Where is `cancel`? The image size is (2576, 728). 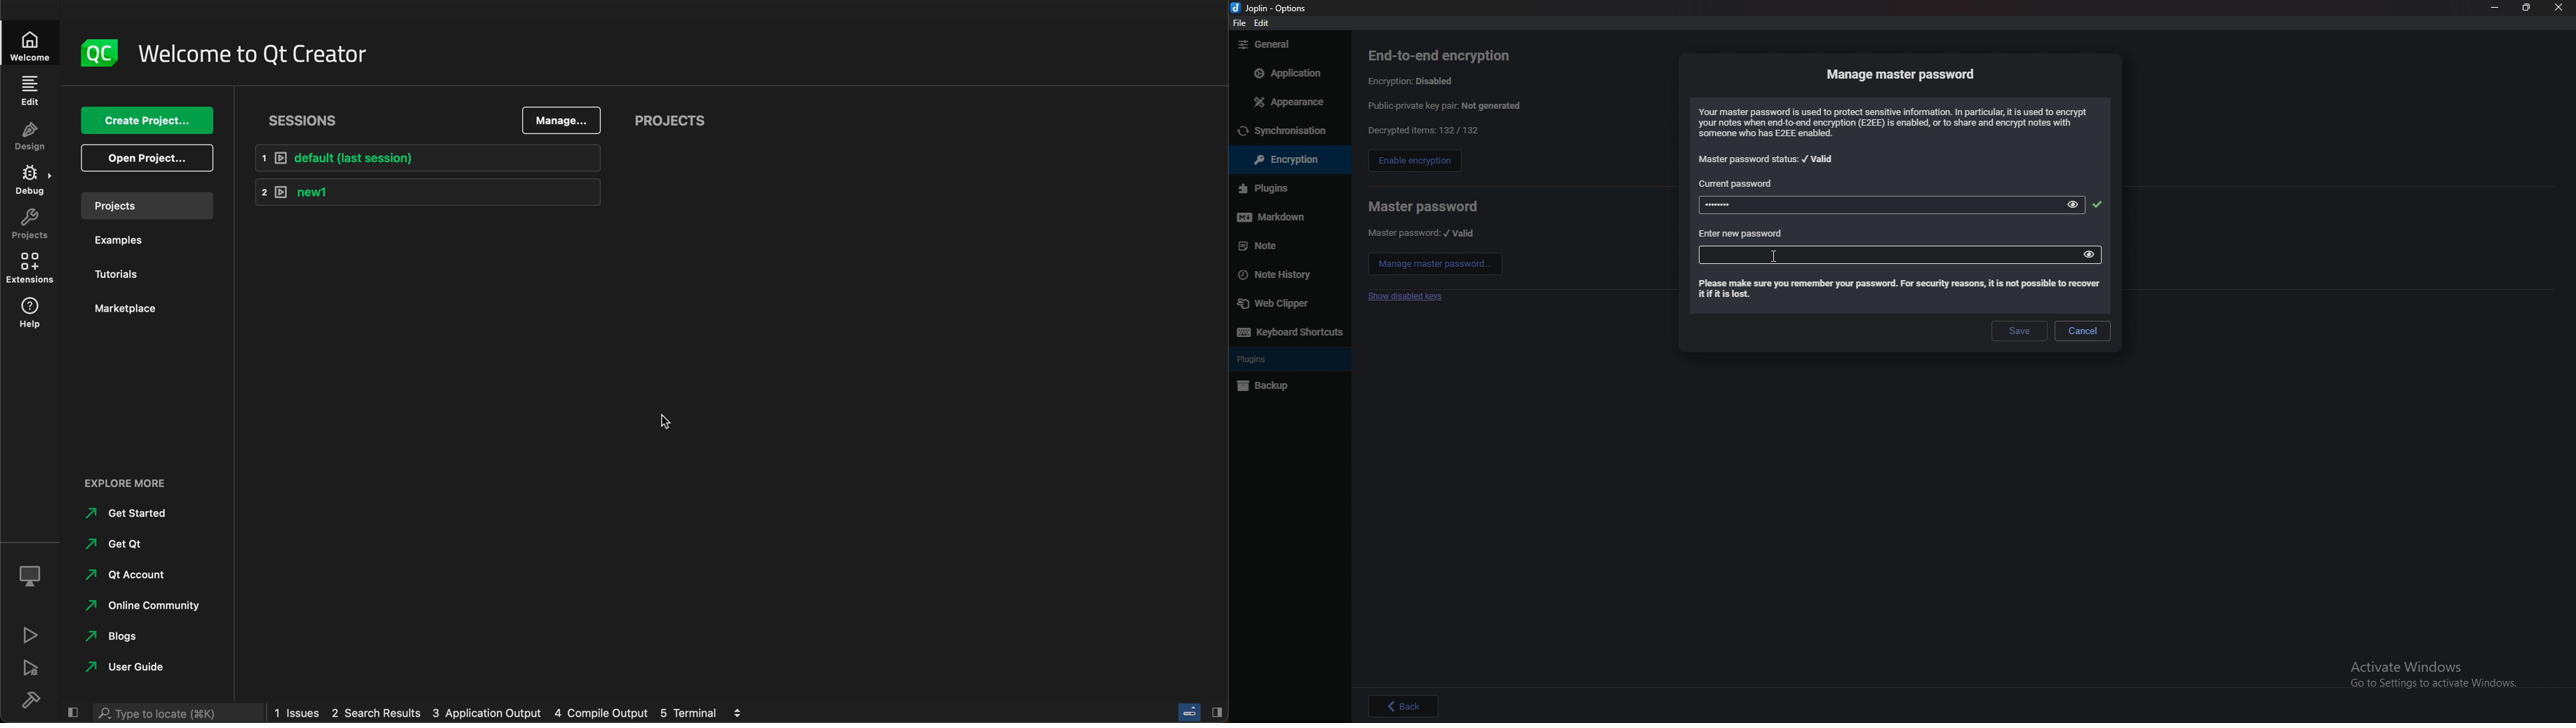 cancel is located at coordinates (2083, 331).